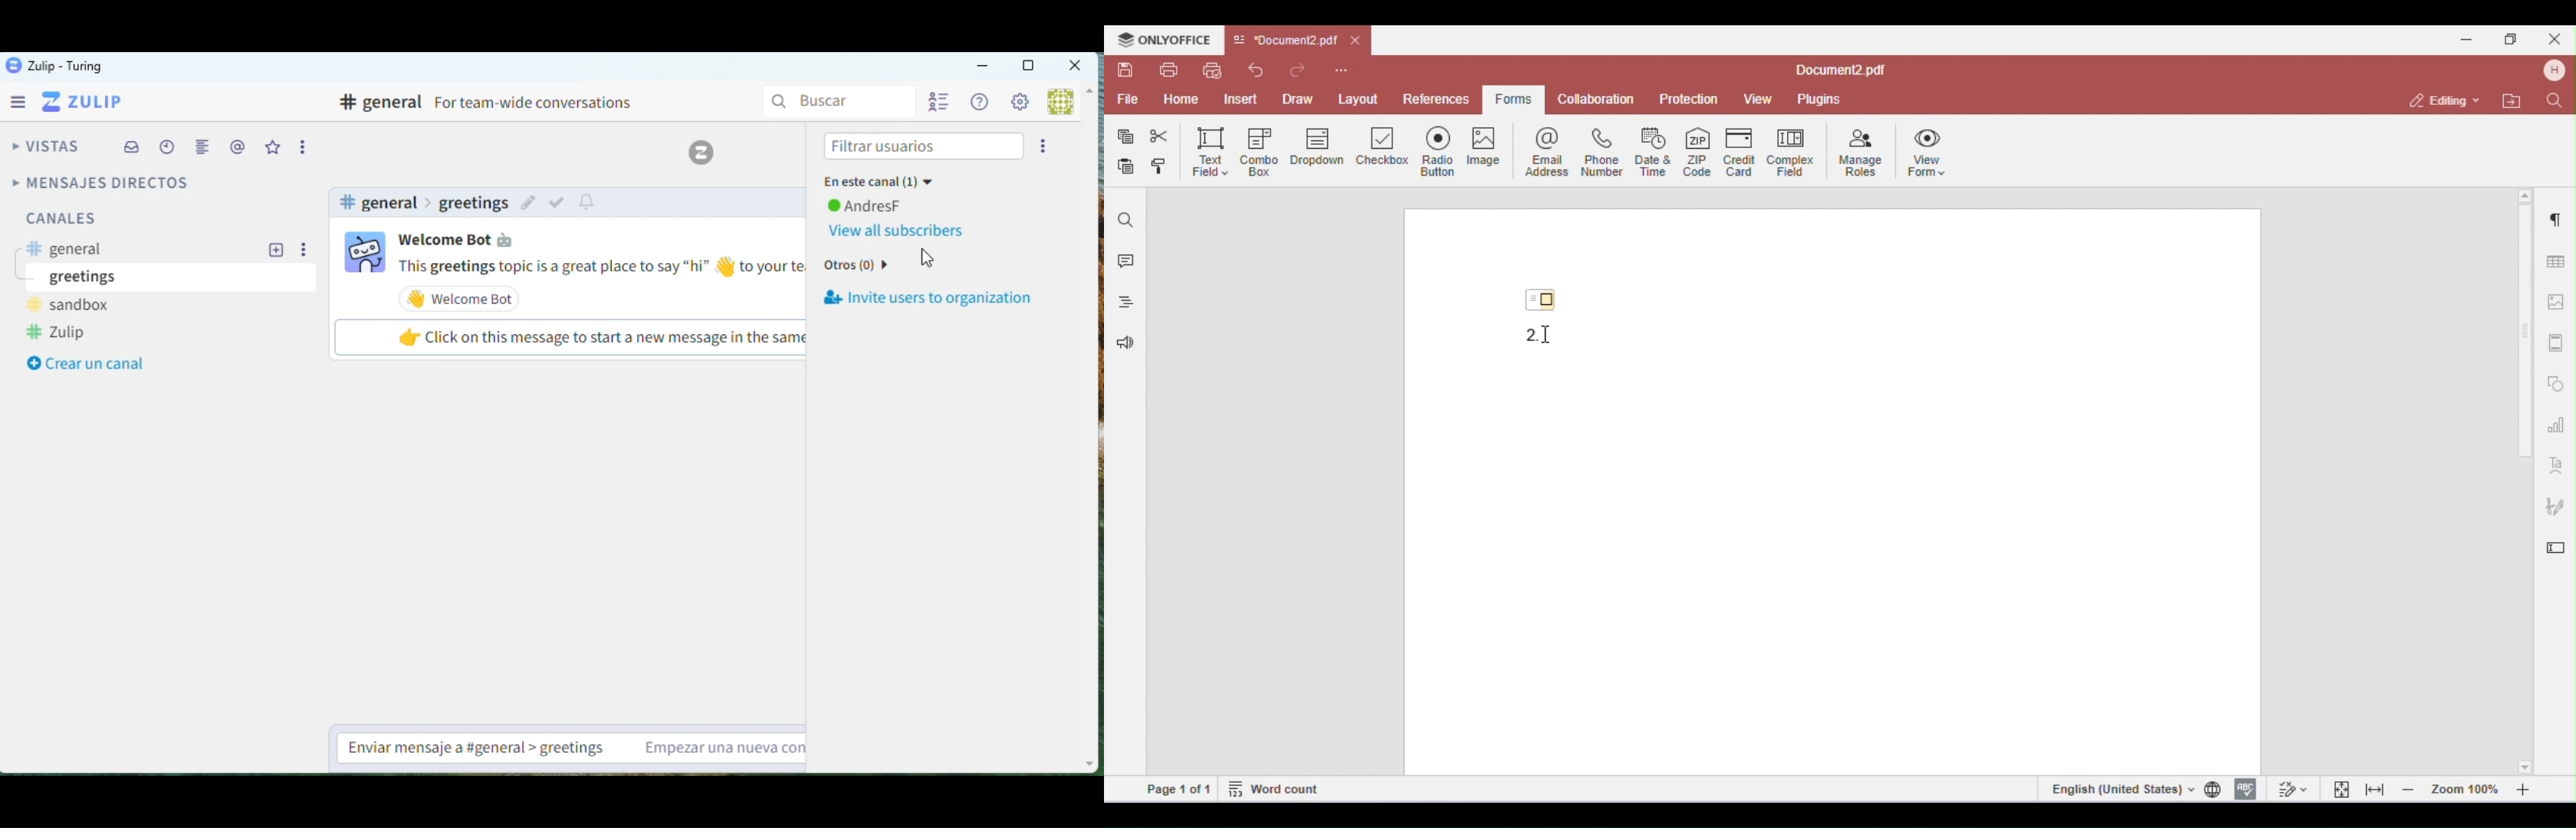  What do you see at coordinates (893, 232) in the screenshot?
I see `View all subscribers` at bounding box center [893, 232].